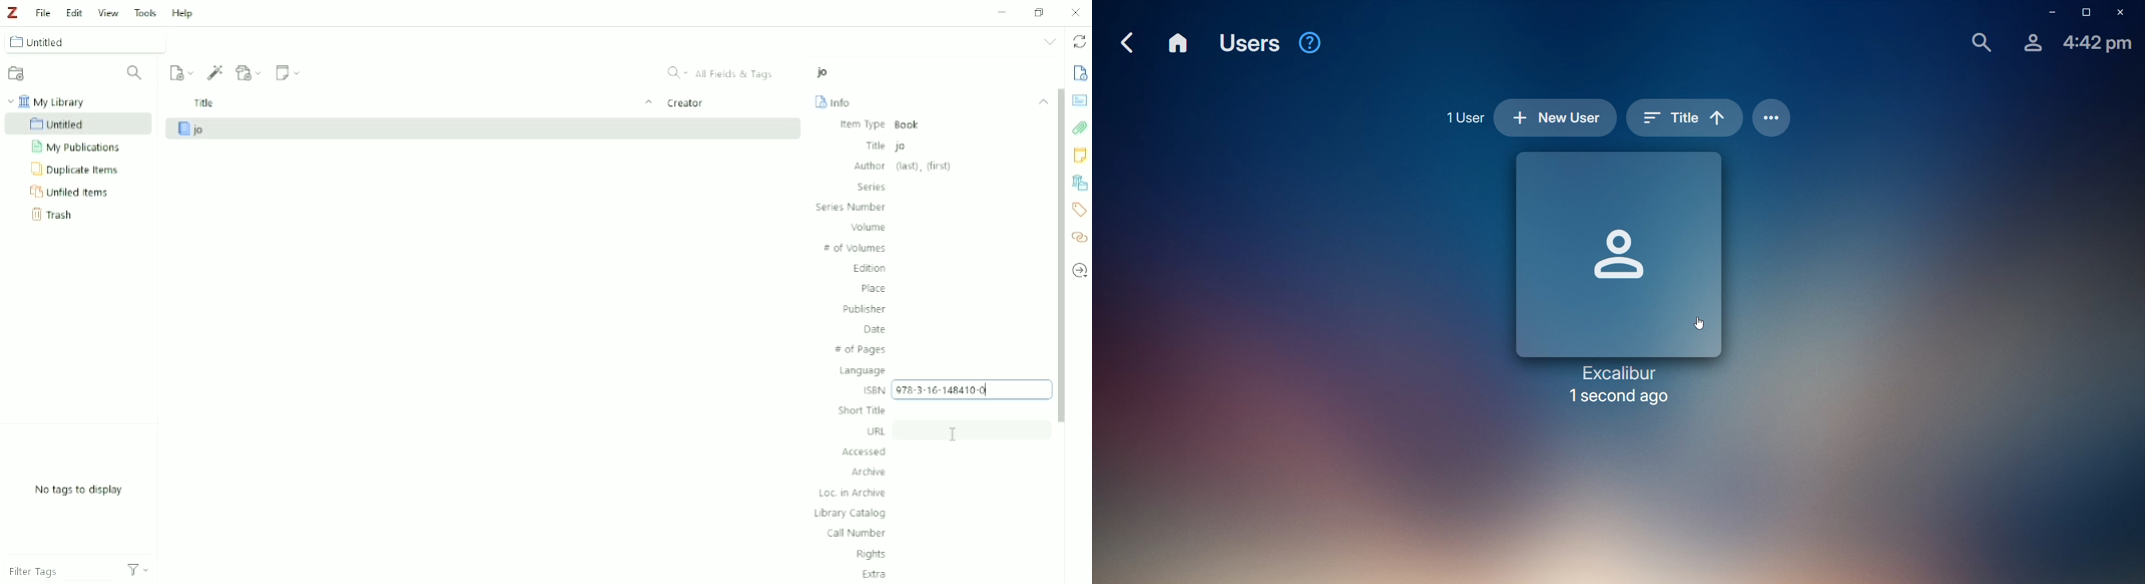 This screenshot has width=2156, height=588. I want to click on Series, so click(871, 187).